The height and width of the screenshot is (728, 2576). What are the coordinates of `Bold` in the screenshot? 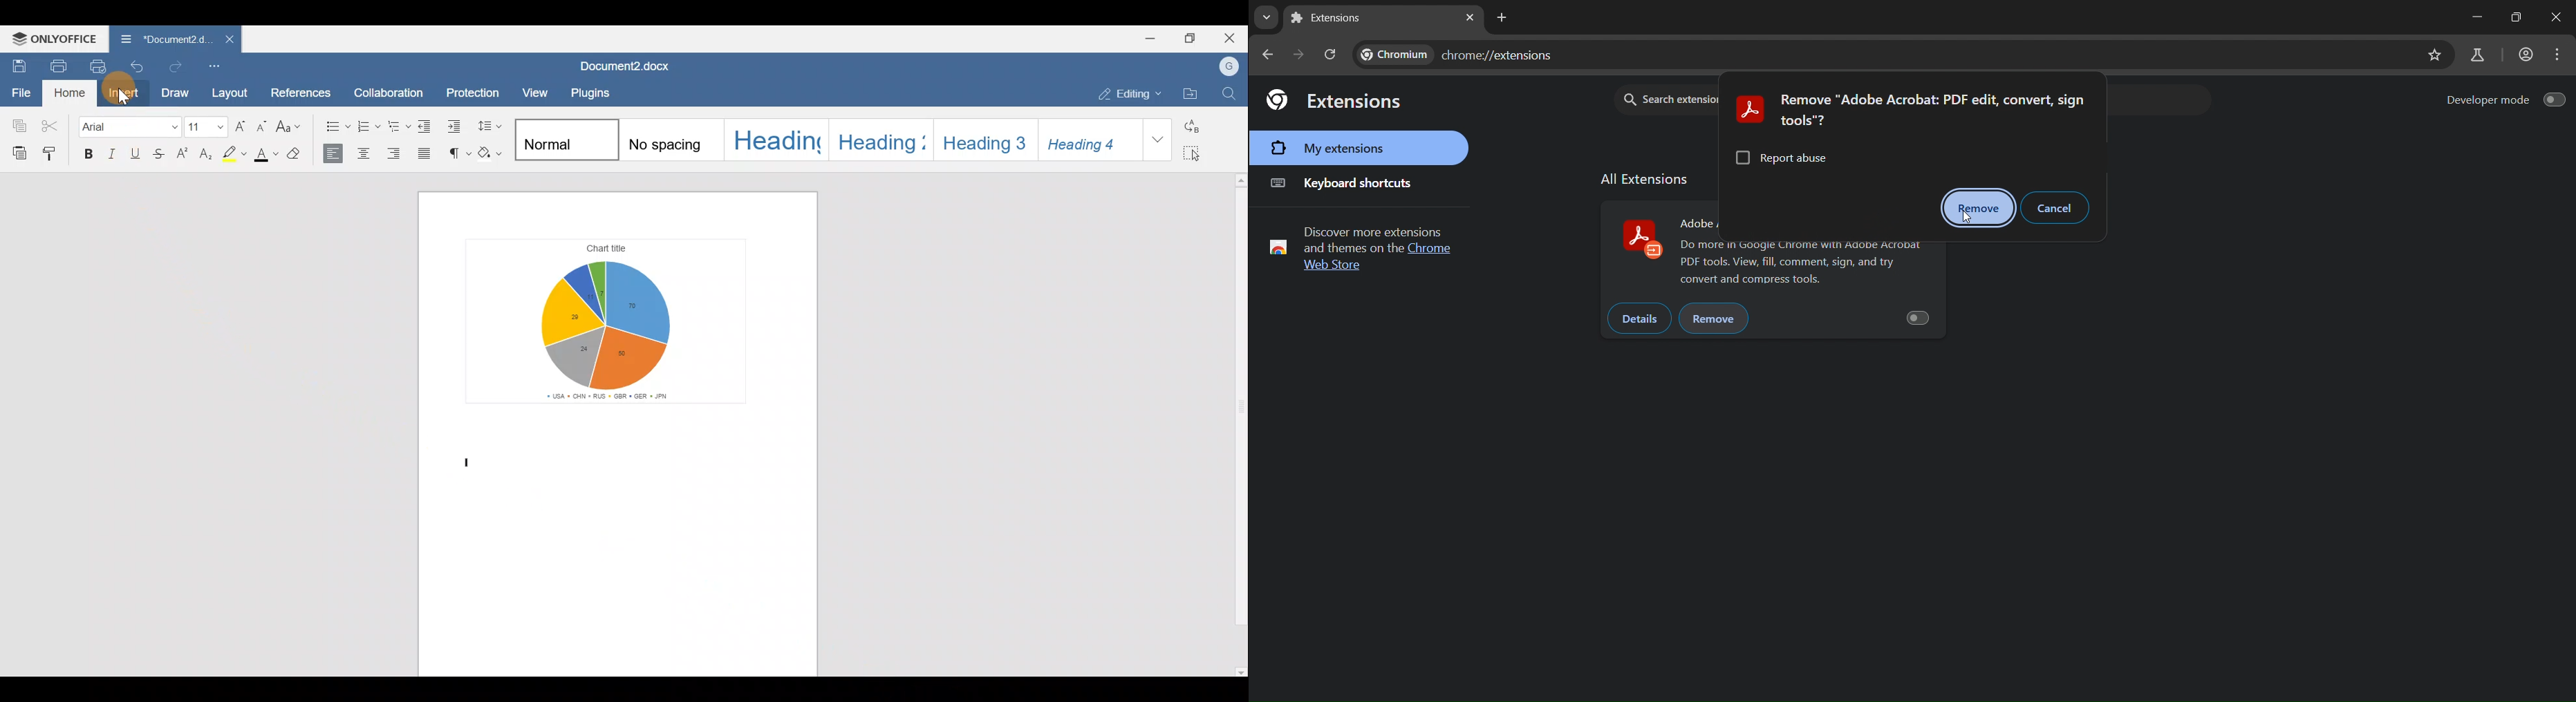 It's located at (87, 153).